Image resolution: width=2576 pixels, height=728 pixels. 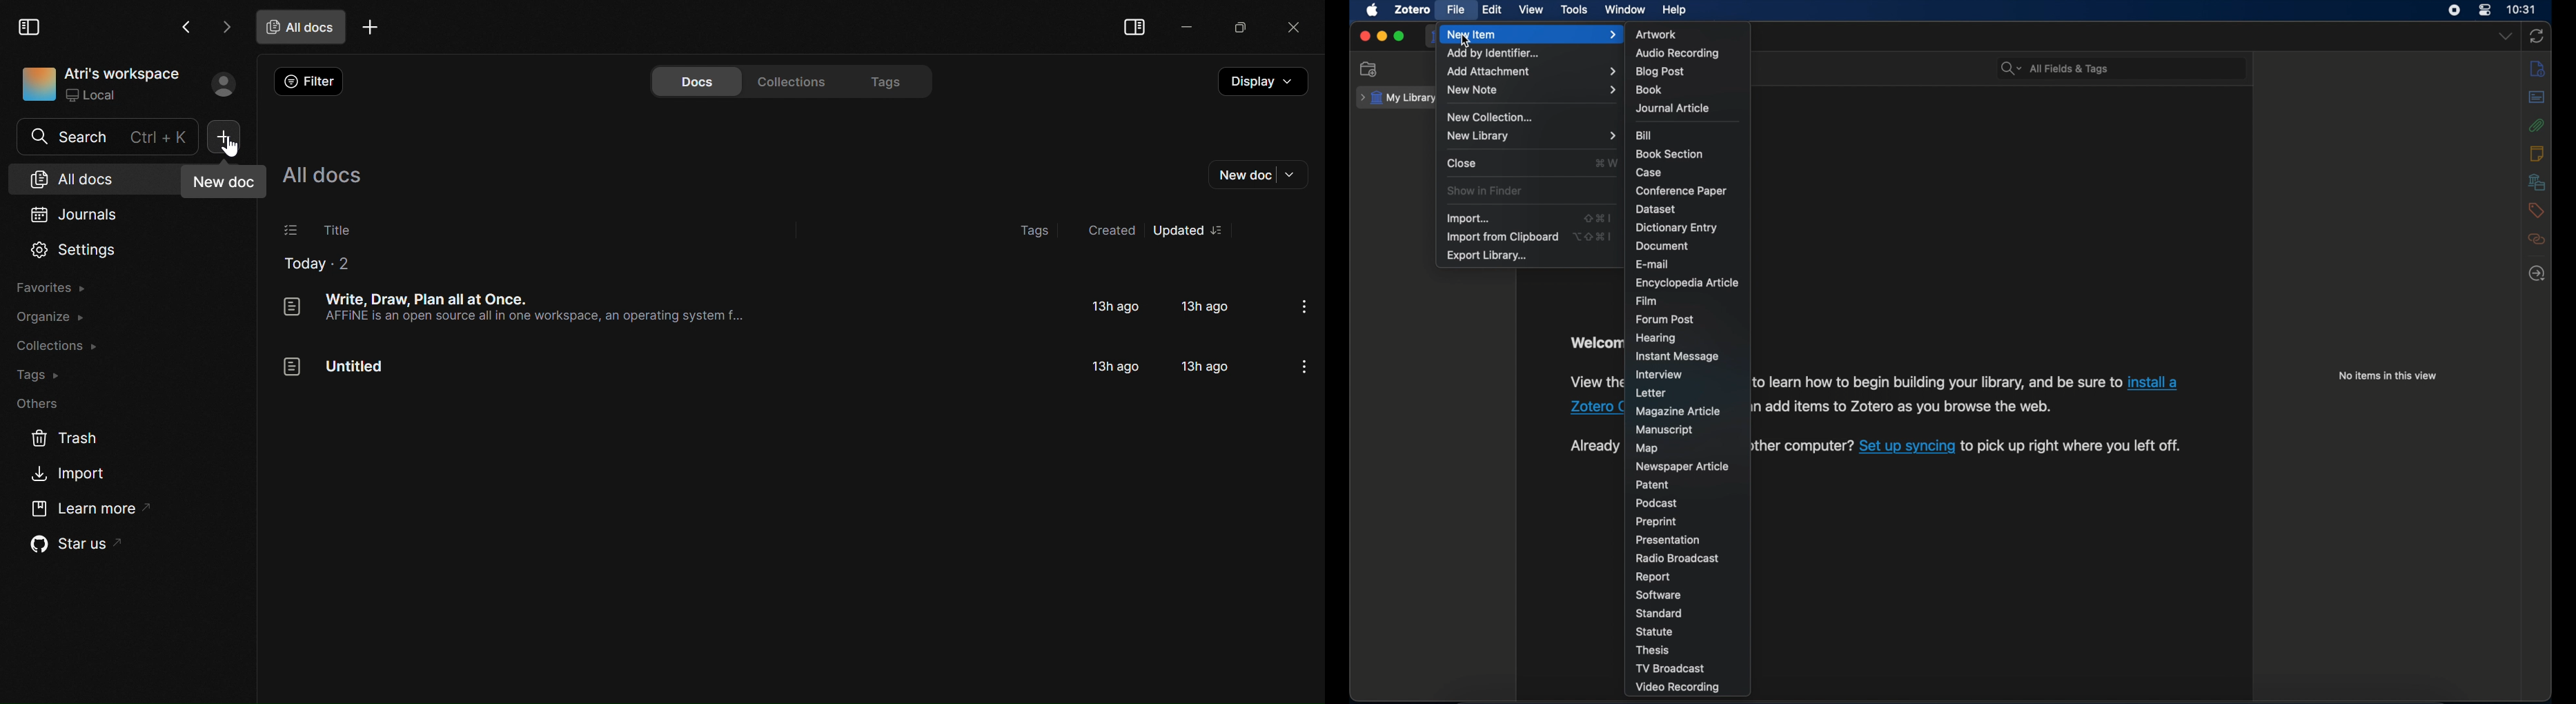 What do you see at coordinates (1653, 484) in the screenshot?
I see `patent` at bounding box center [1653, 484].